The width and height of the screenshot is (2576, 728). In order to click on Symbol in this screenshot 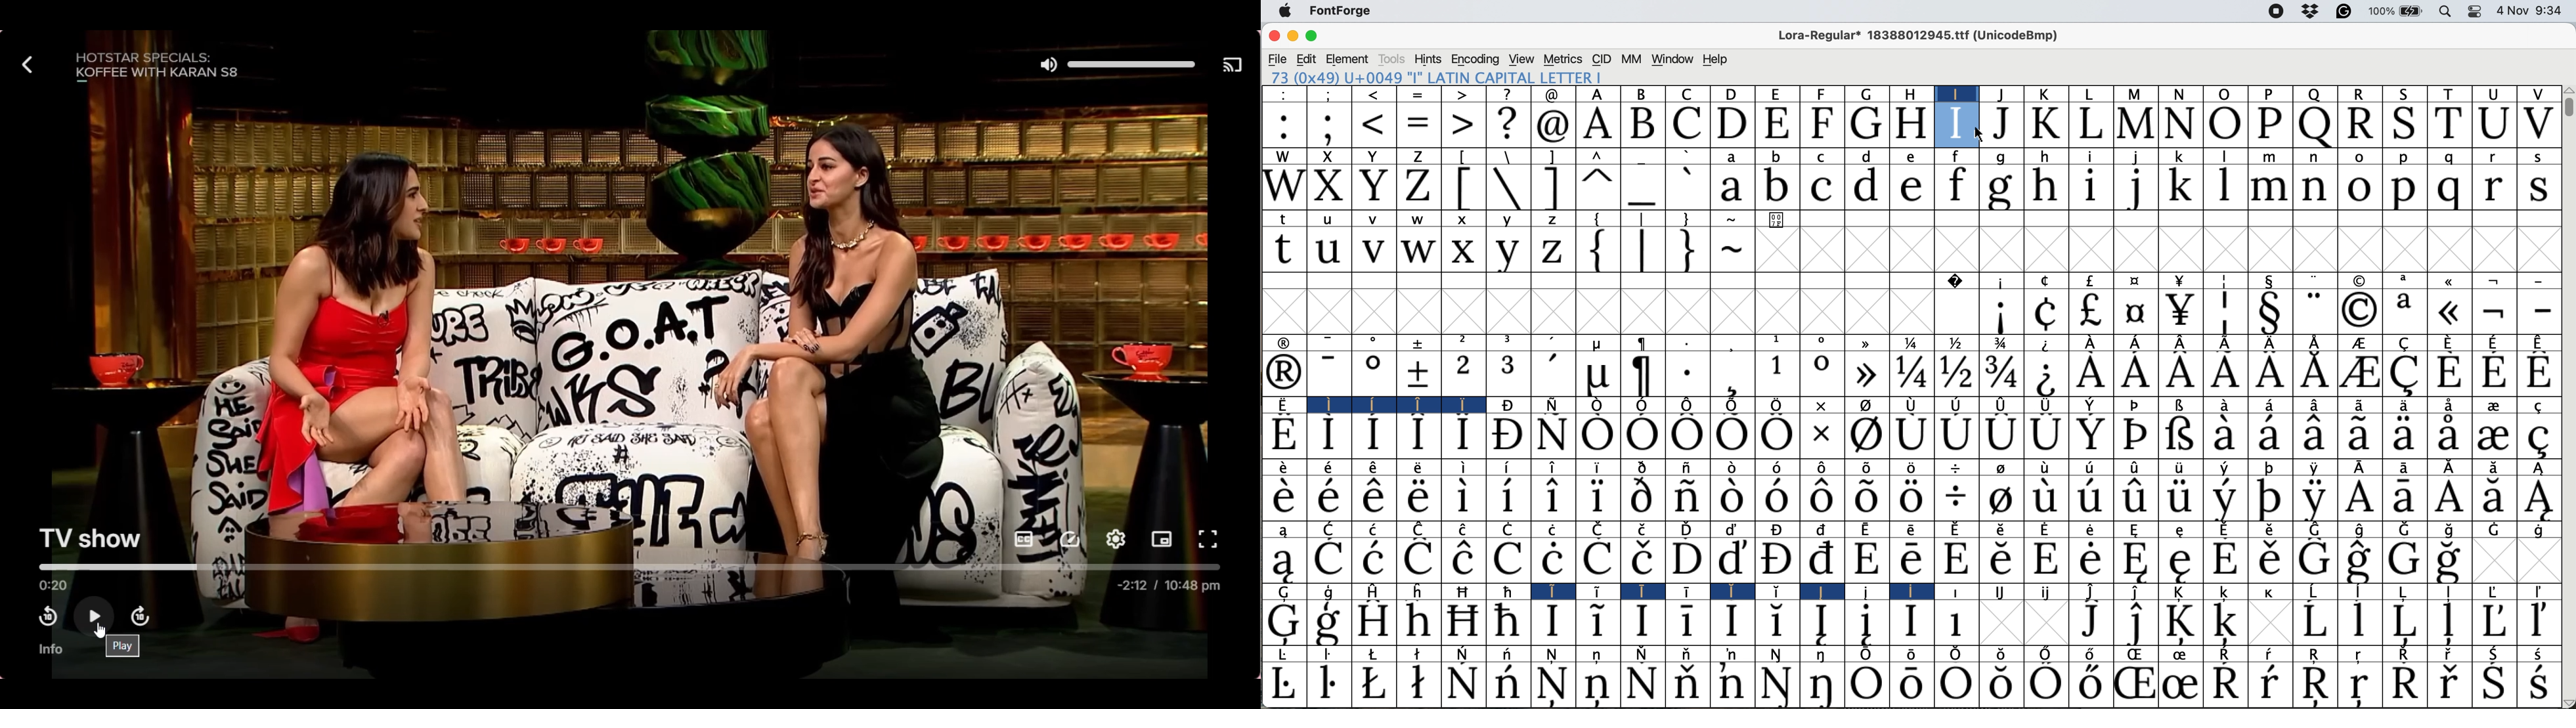, I will do `click(1955, 559)`.